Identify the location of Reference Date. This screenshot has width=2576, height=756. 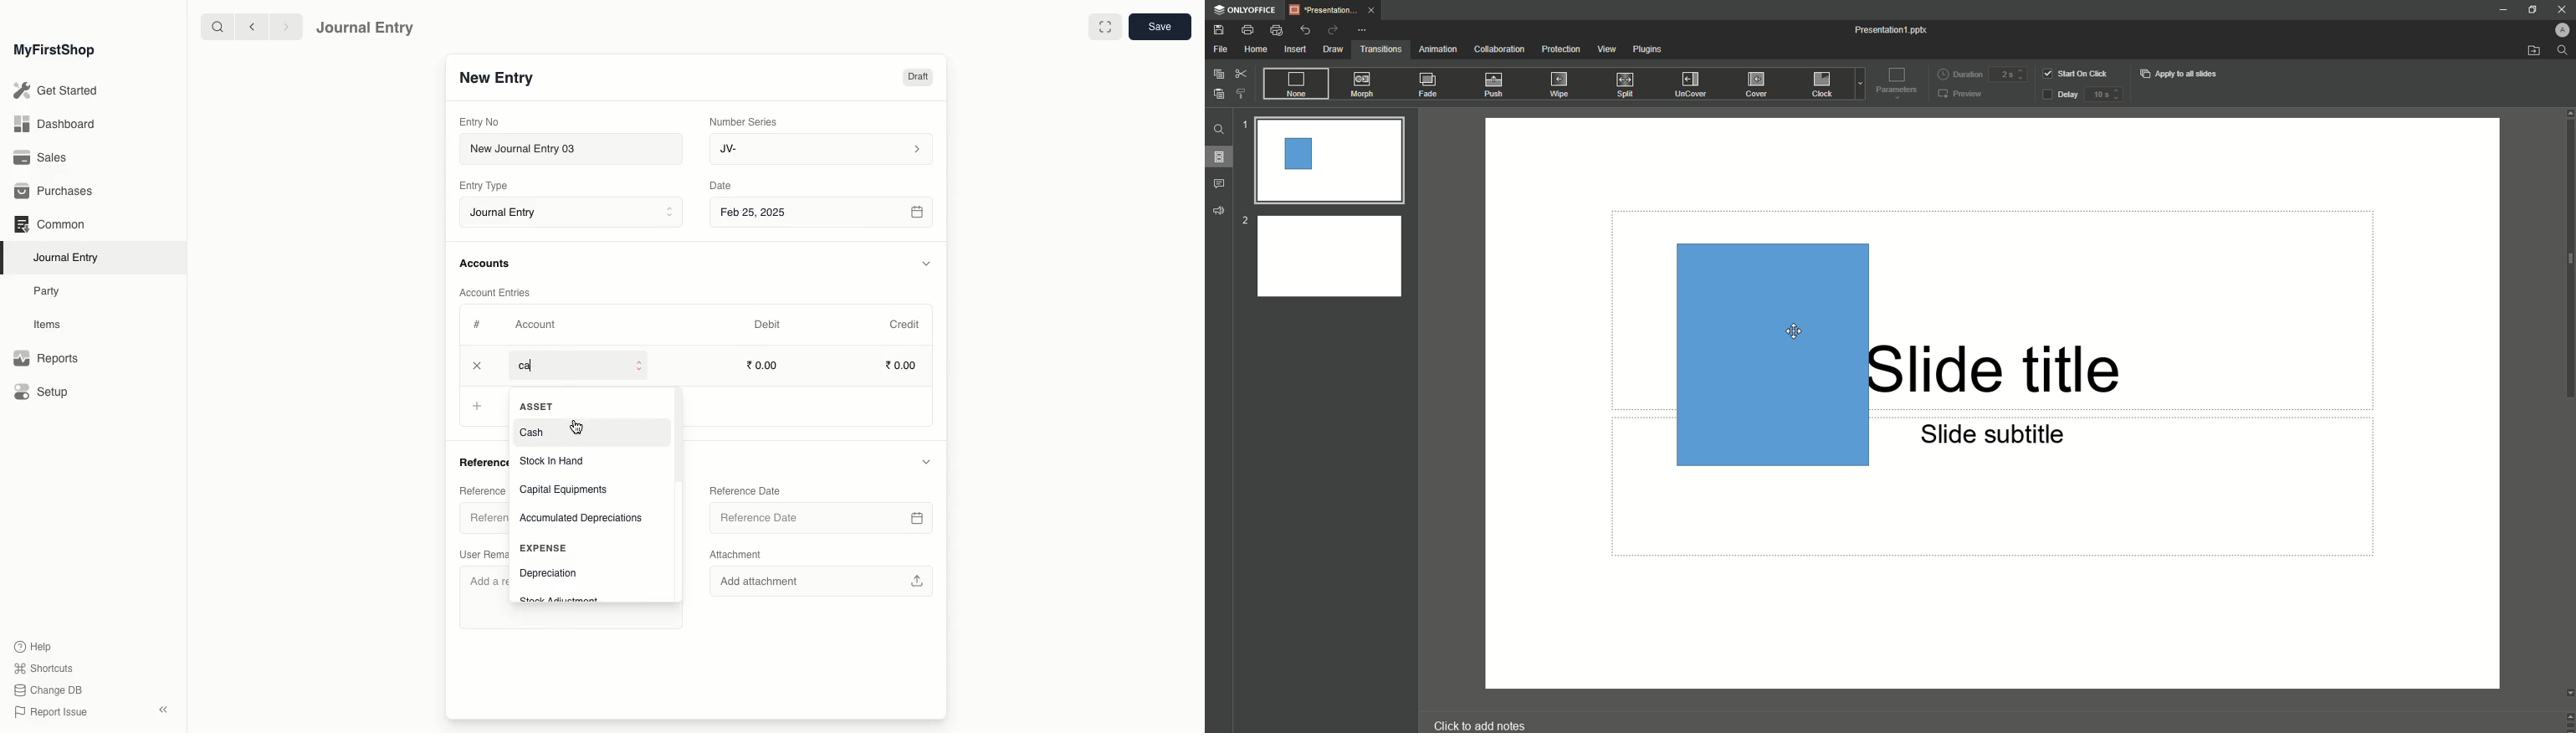
(747, 490).